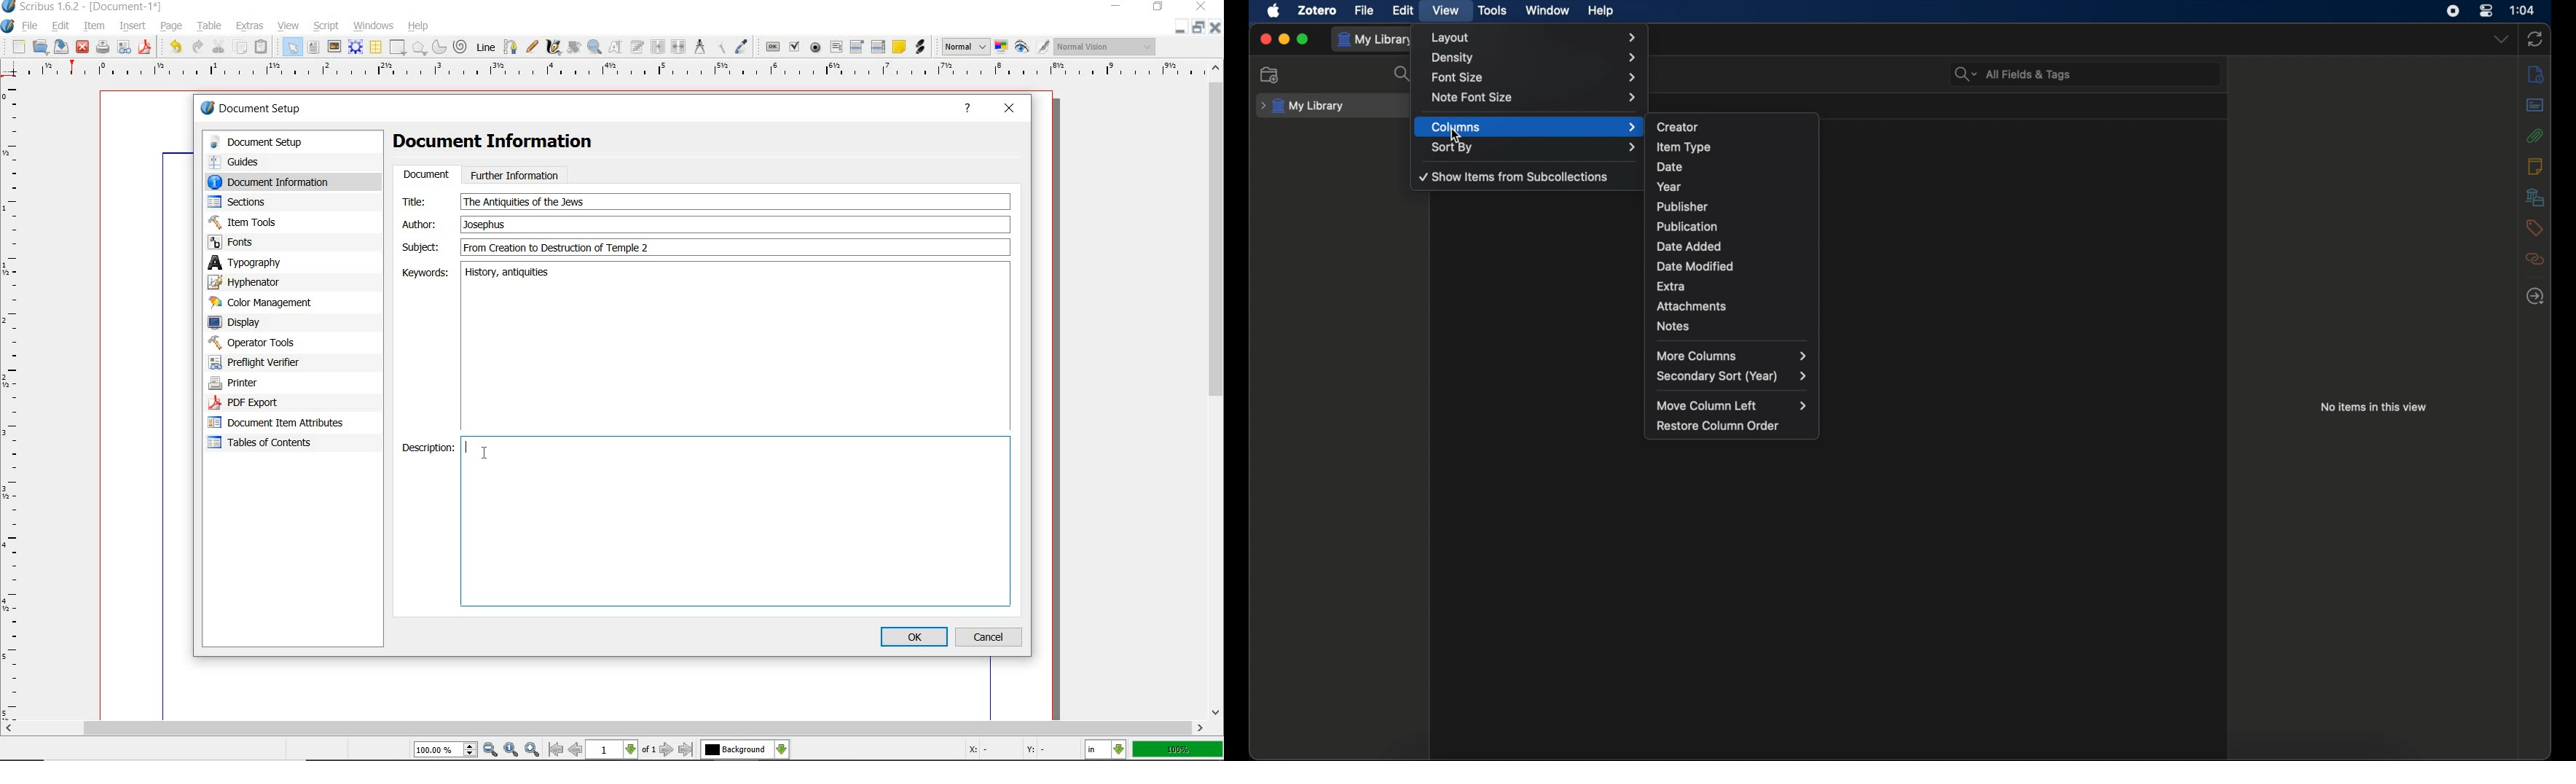  Describe the element at coordinates (374, 26) in the screenshot. I see `windows` at that location.